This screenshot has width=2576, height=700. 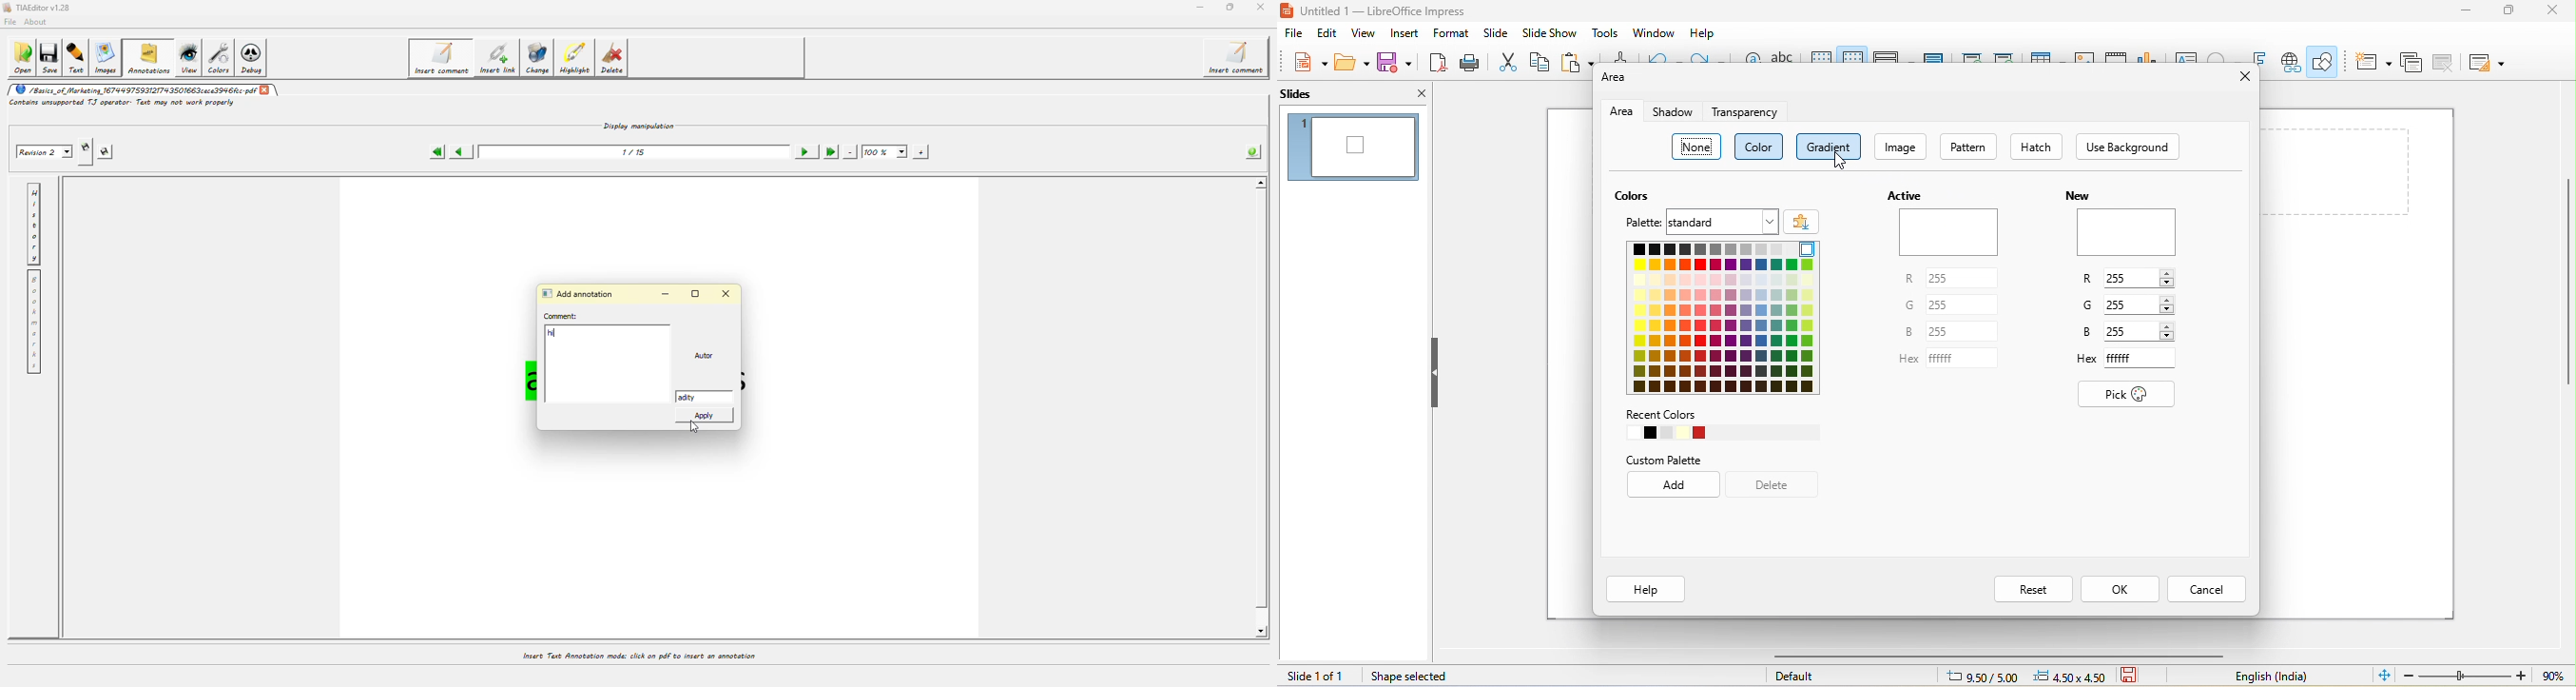 What do you see at coordinates (460, 152) in the screenshot?
I see `previous page` at bounding box center [460, 152].